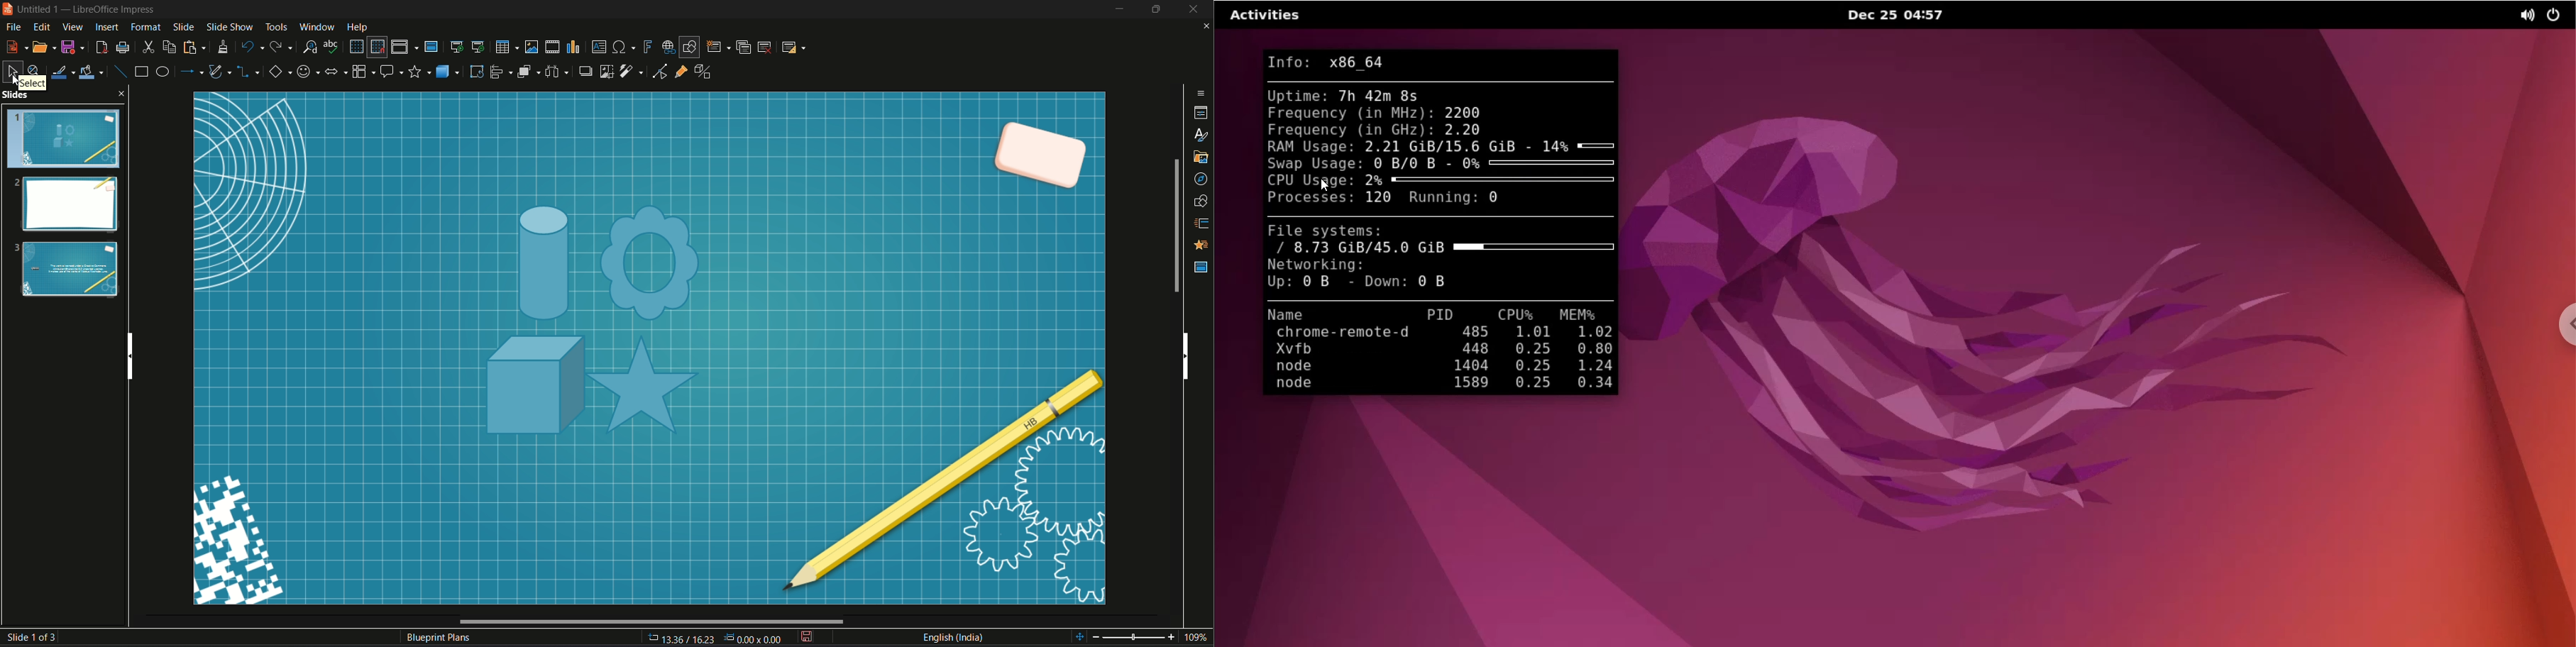 The image size is (2576, 672). I want to click on rectangle, so click(141, 71).